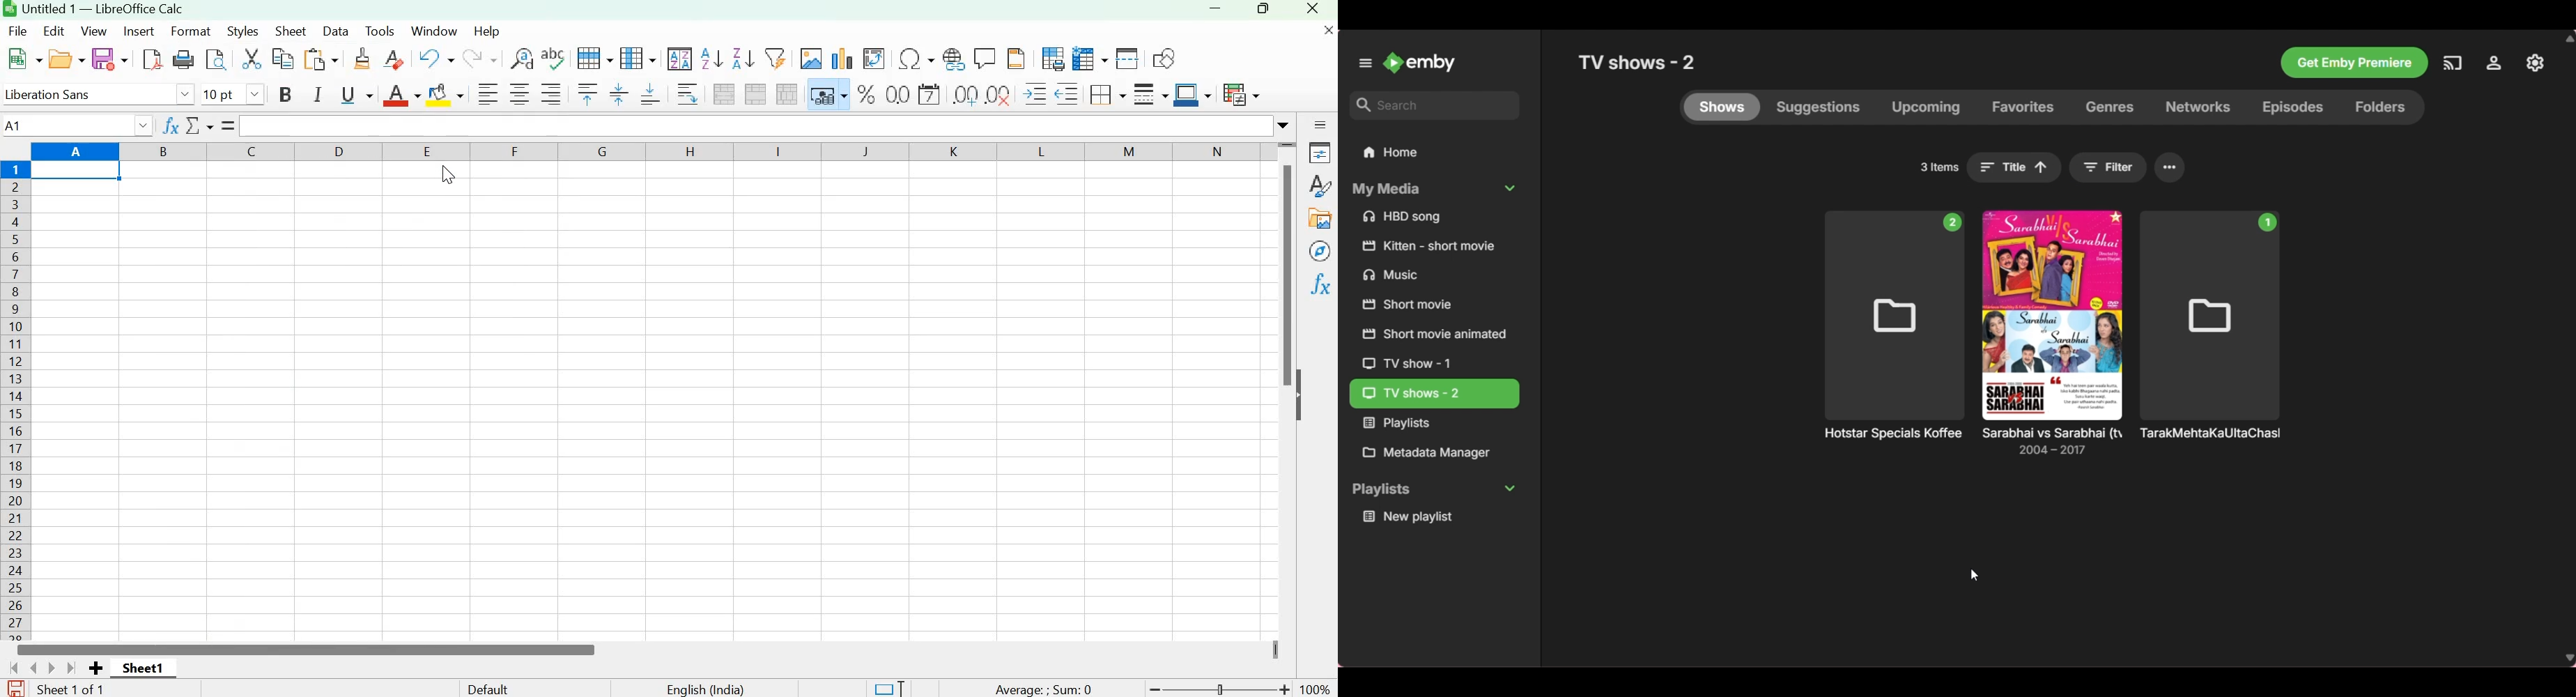 The width and height of the screenshot is (2576, 700). Describe the element at coordinates (954, 56) in the screenshot. I see `Insert hyperlink` at that location.